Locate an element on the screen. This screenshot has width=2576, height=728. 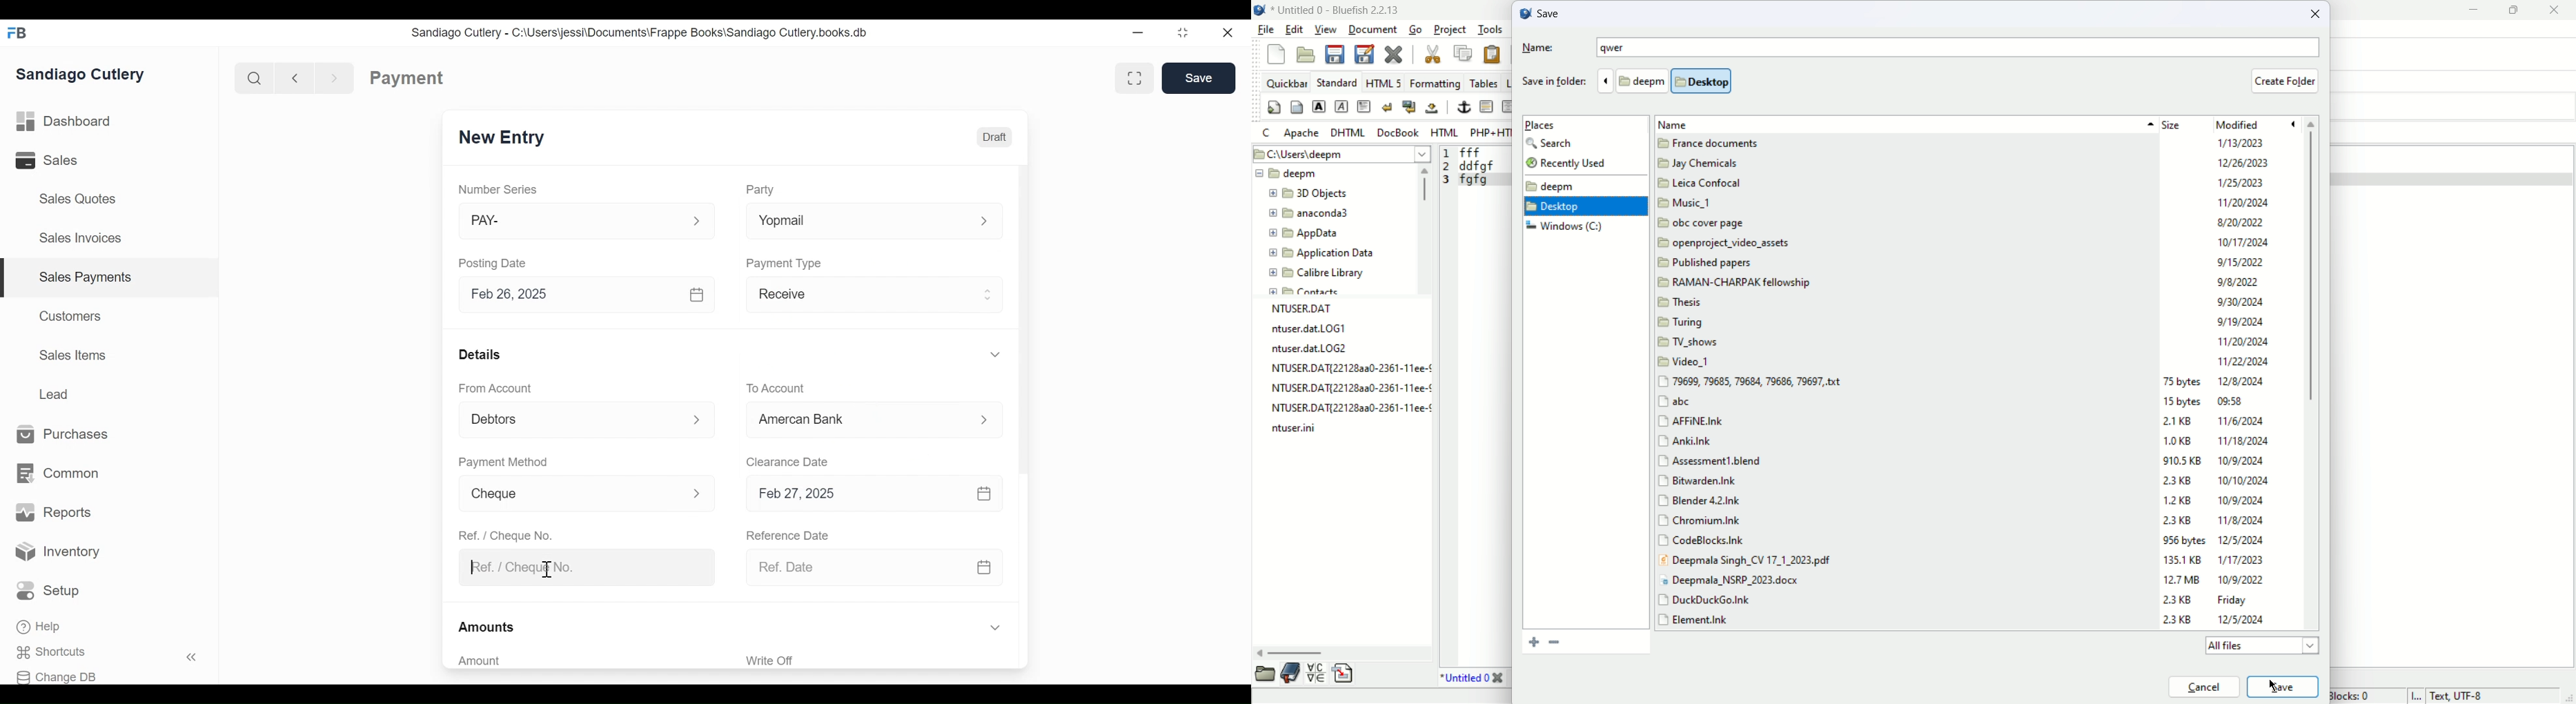
maximize is located at coordinates (2515, 11).